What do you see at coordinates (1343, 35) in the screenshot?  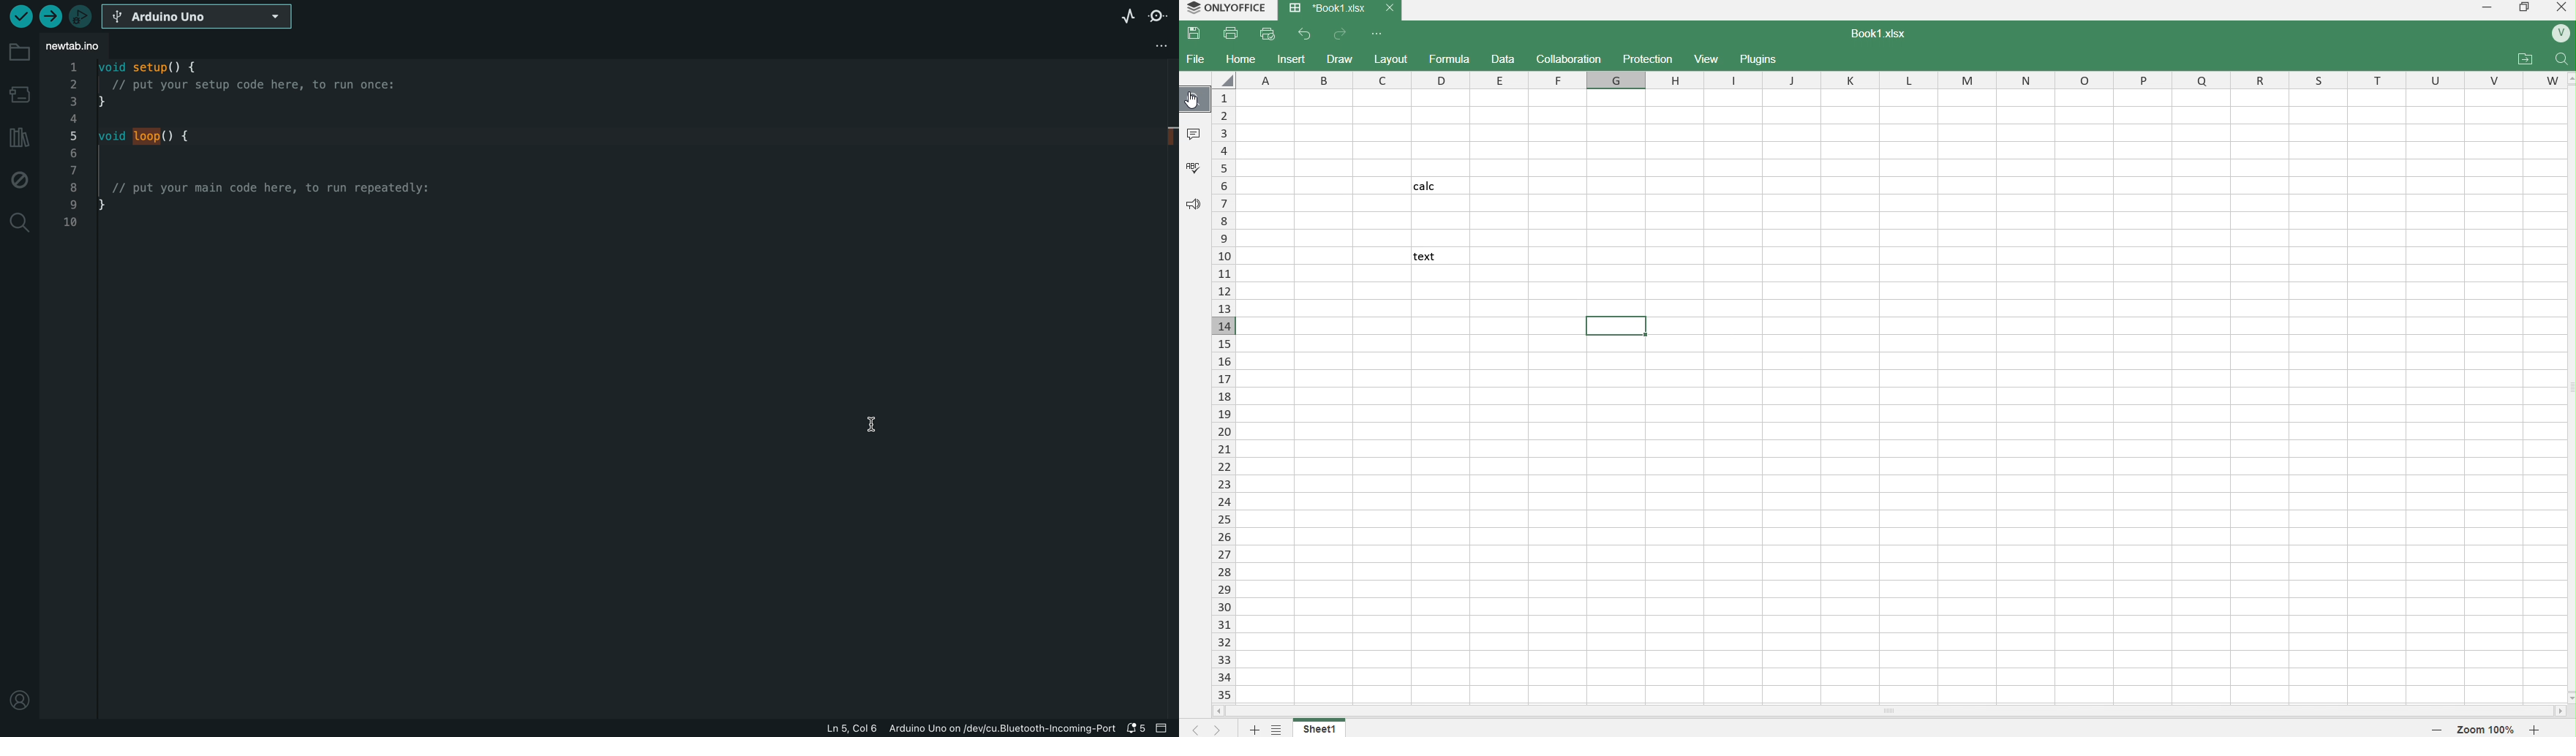 I see `redo` at bounding box center [1343, 35].